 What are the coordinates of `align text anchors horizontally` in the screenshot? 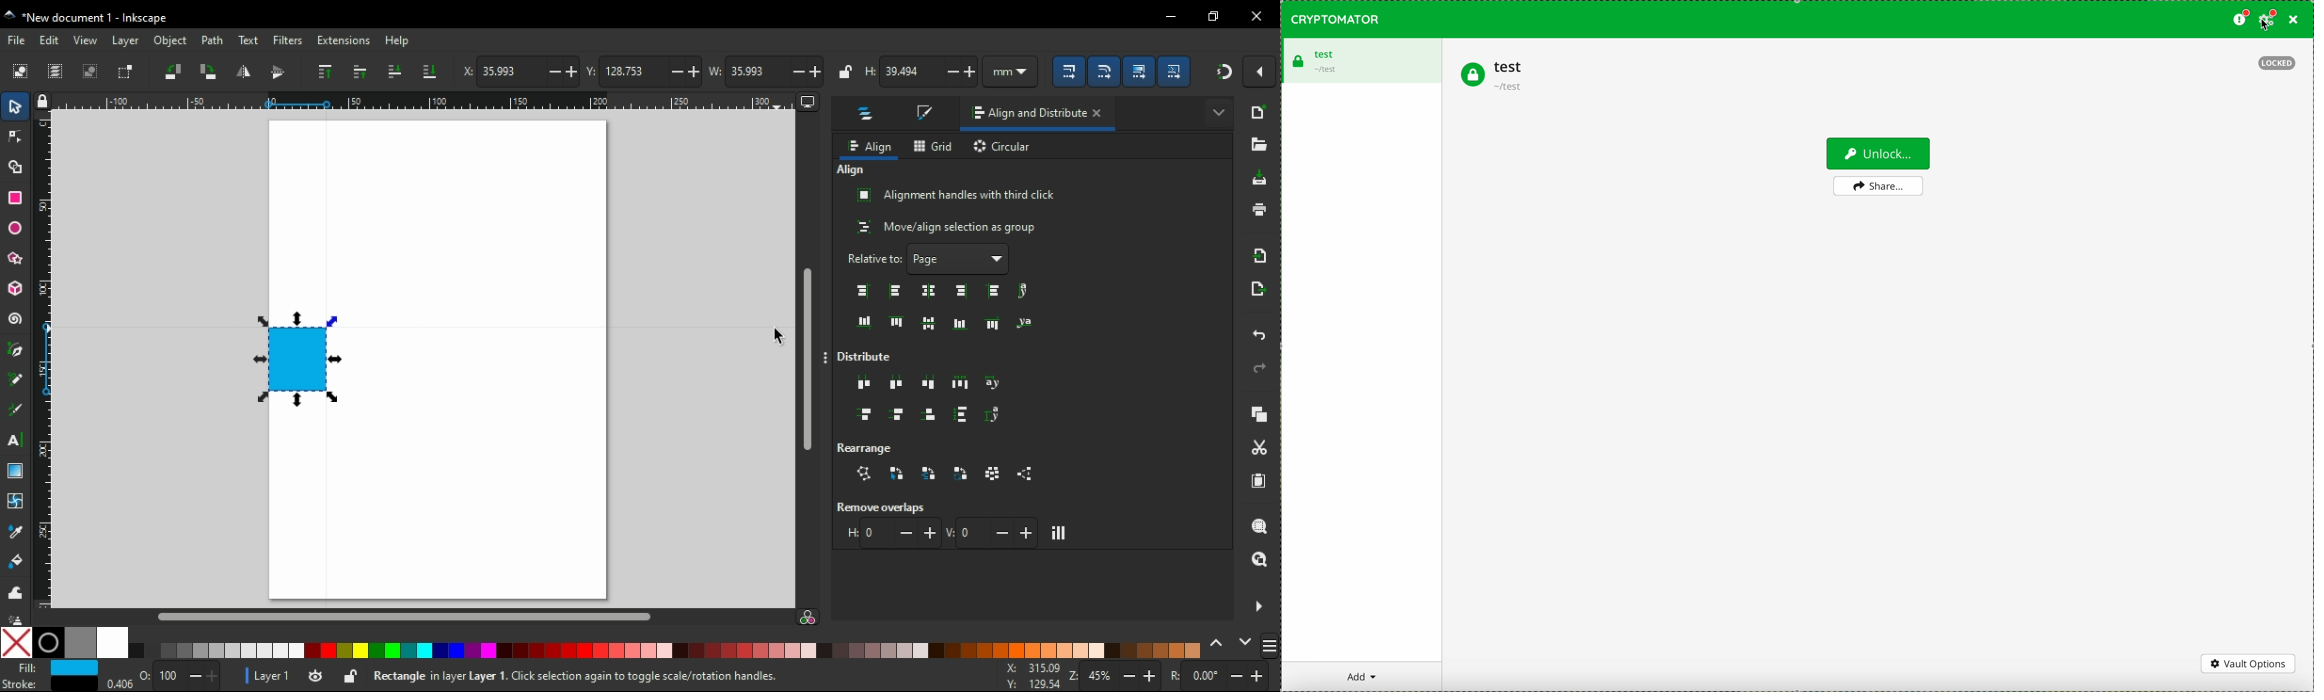 It's located at (1030, 320).